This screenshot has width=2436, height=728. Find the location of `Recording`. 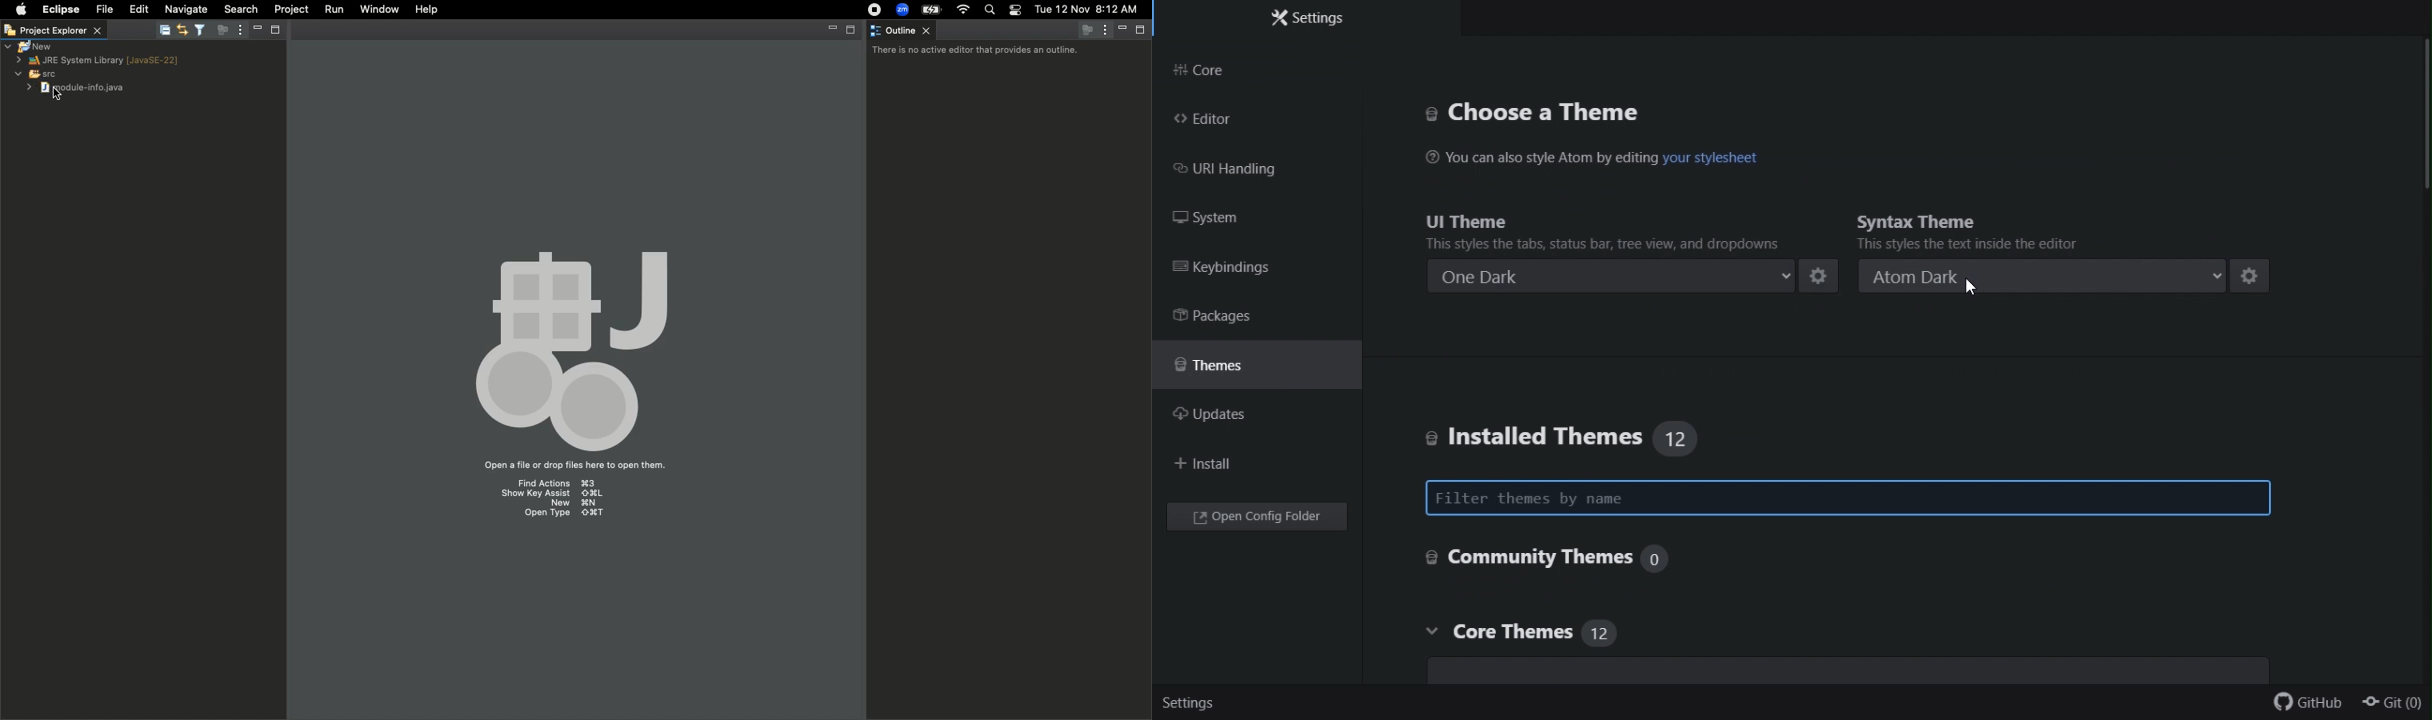

Recording is located at coordinates (870, 10).